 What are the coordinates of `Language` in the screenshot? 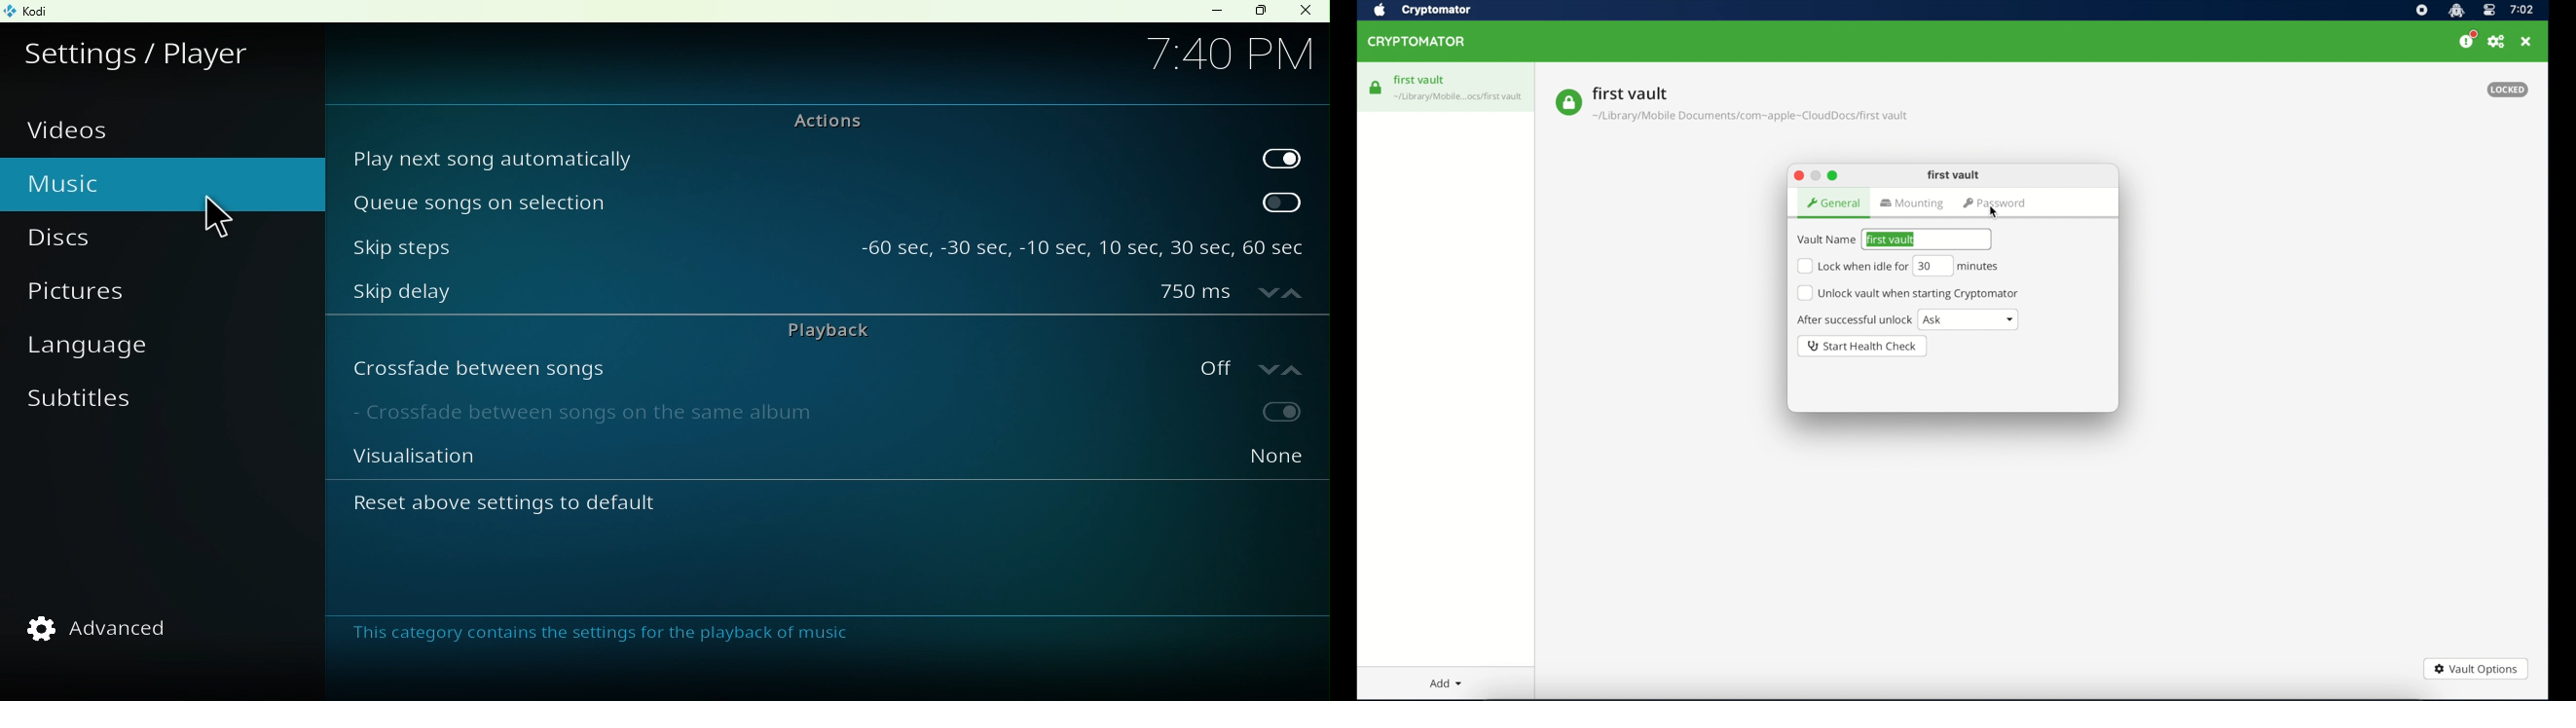 It's located at (105, 350).